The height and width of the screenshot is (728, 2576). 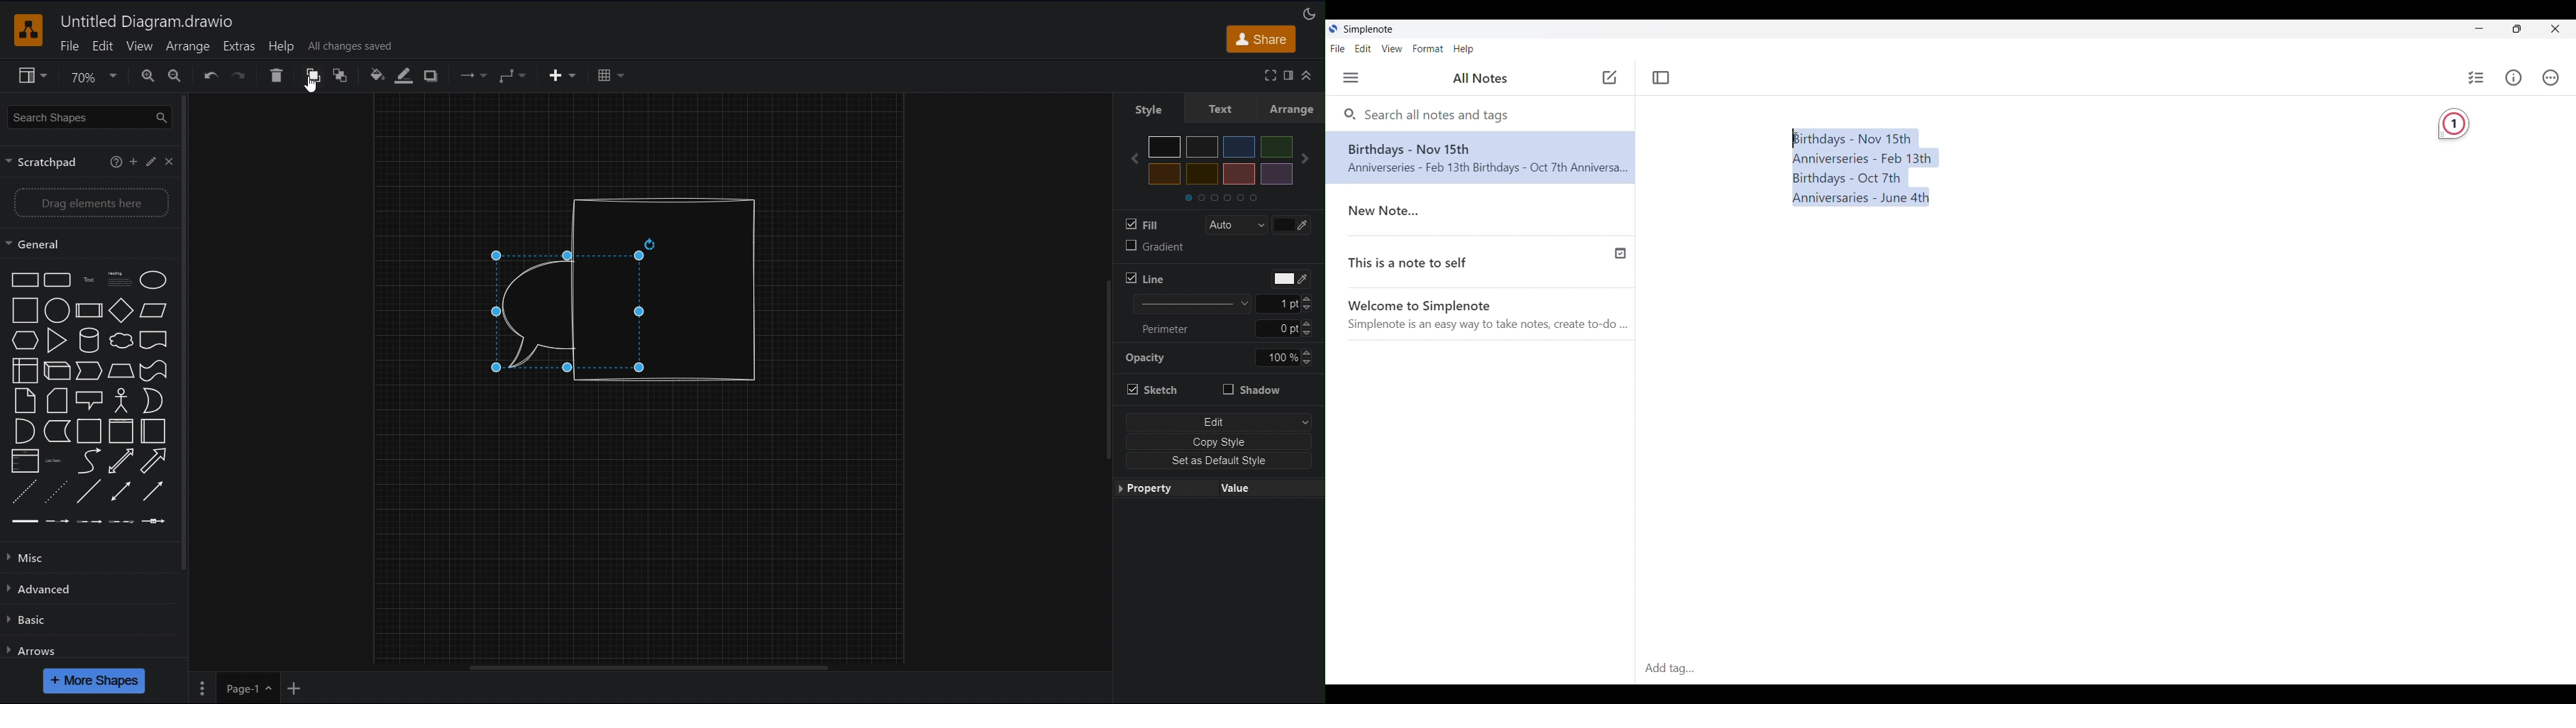 What do you see at coordinates (89, 311) in the screenshot?
I see `Process` at bounding box center [89, 311].